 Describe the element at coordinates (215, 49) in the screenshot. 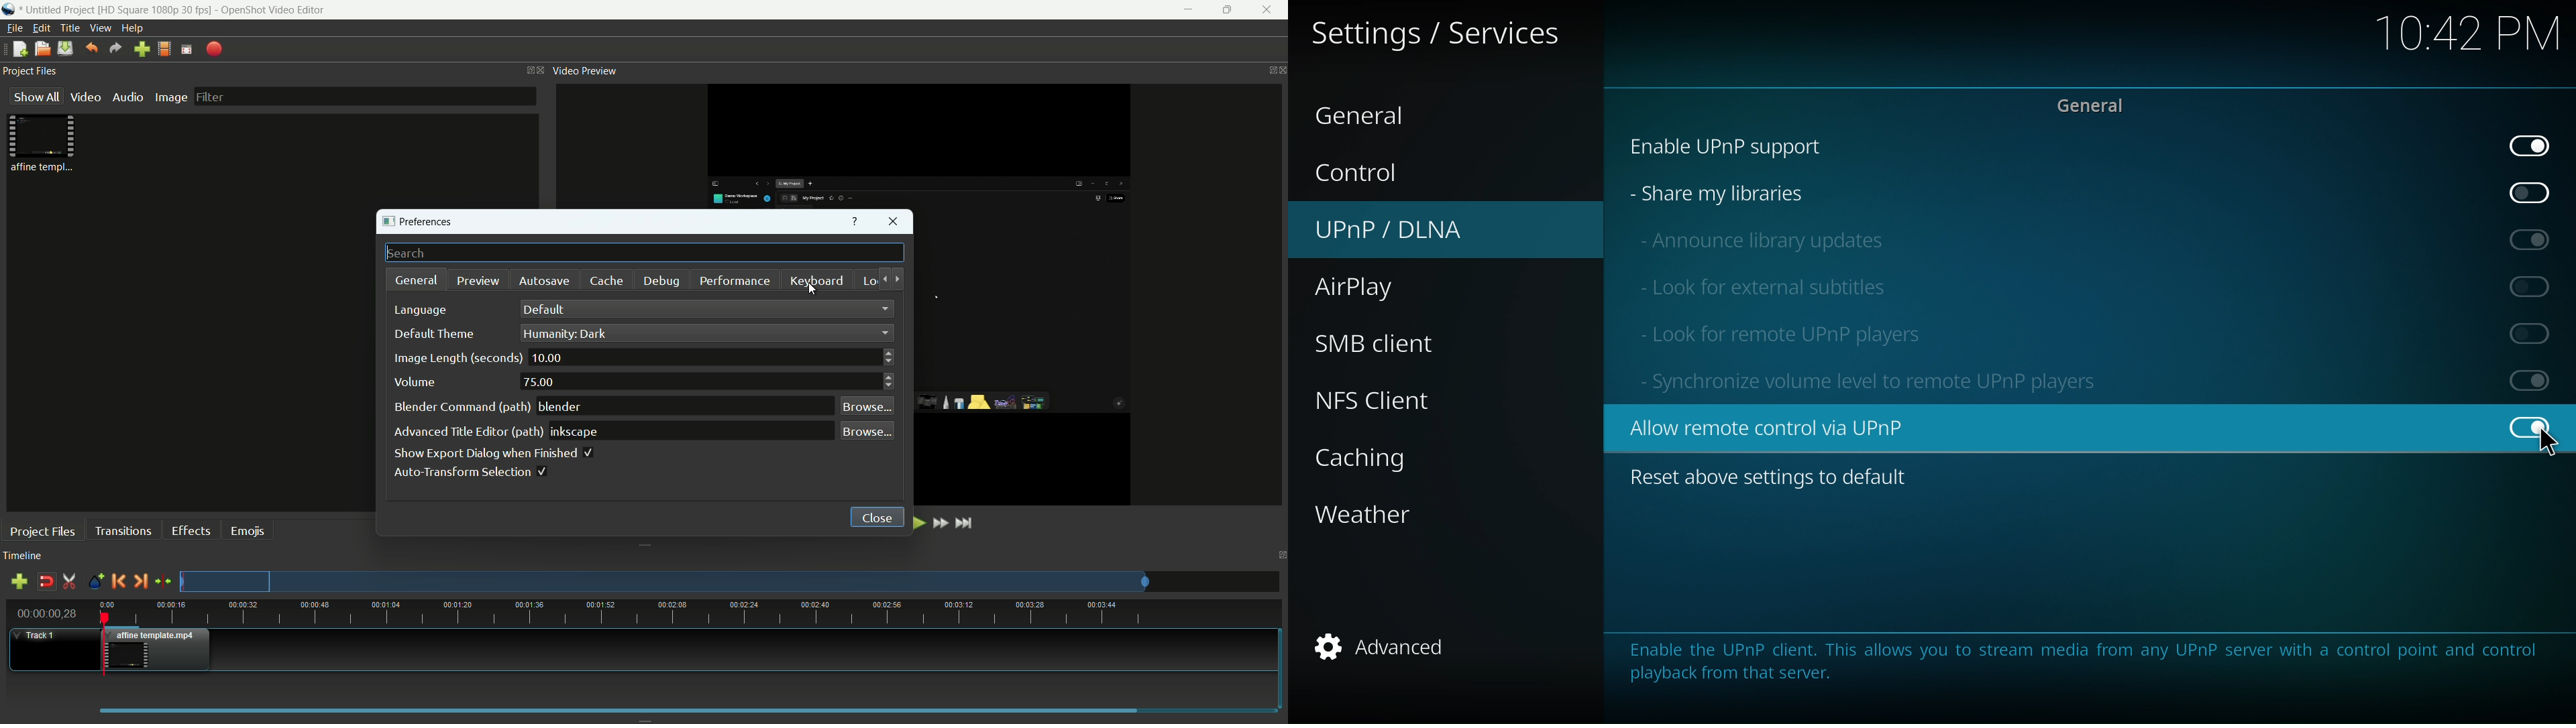

I see `export` at that location.